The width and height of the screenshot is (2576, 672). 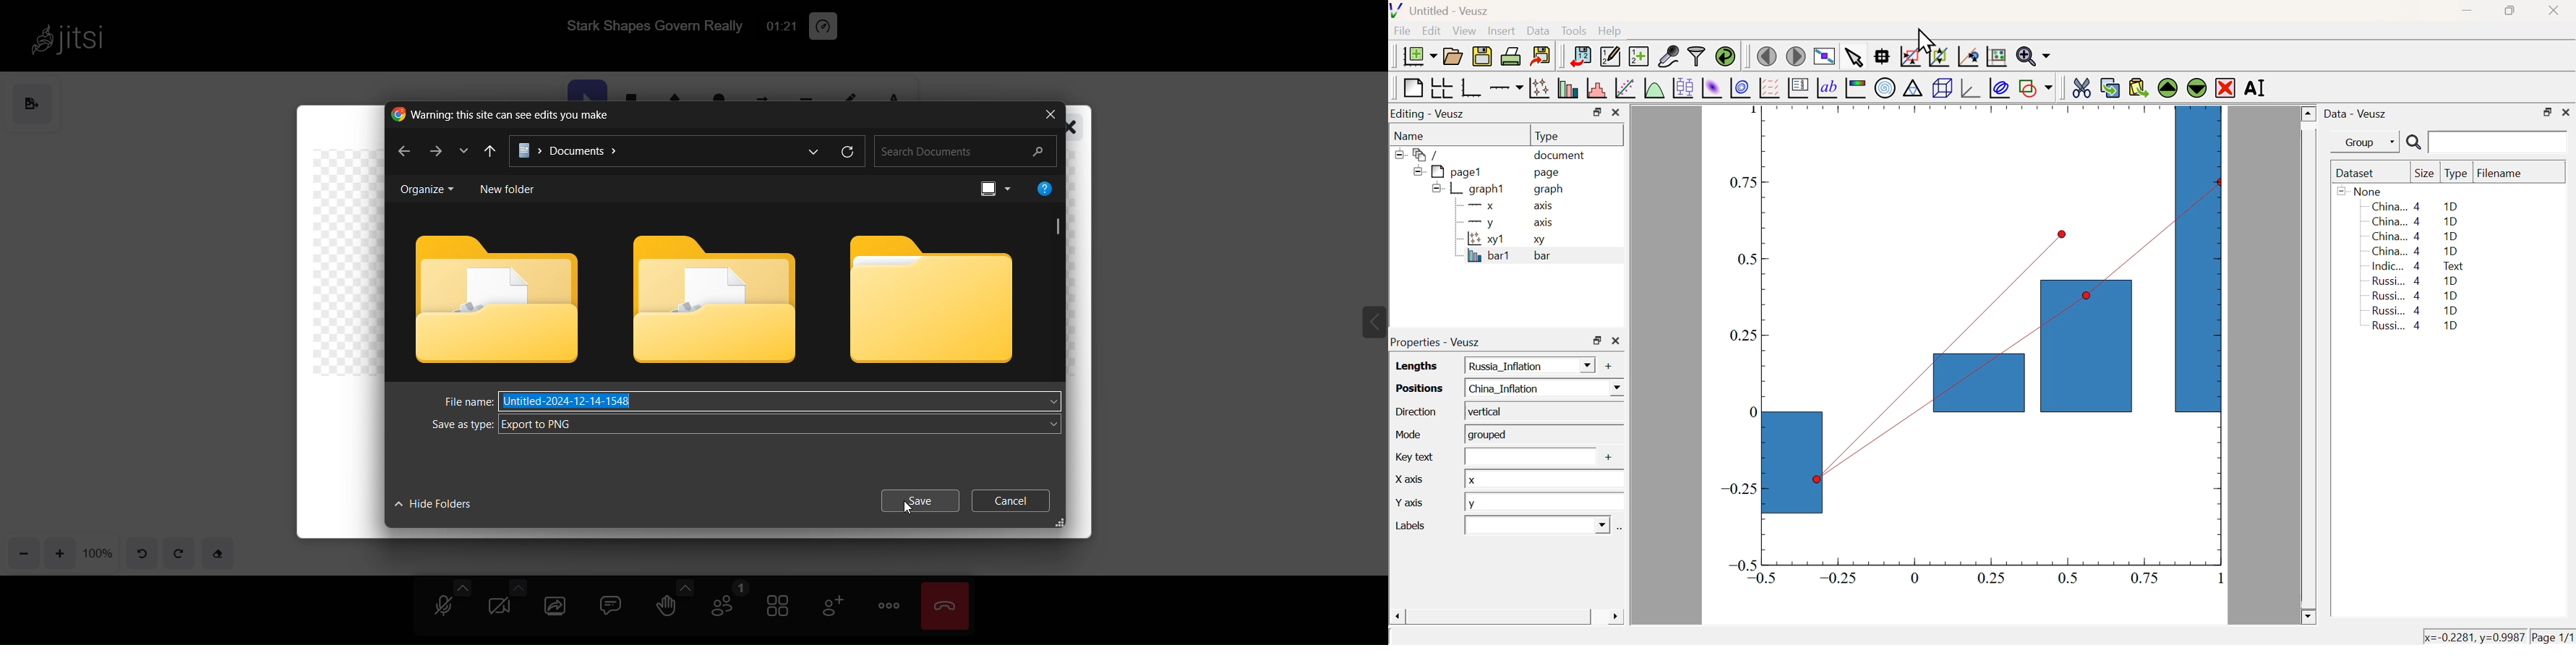 I want to click on bar1 bar, so click(x=1503, y=258).